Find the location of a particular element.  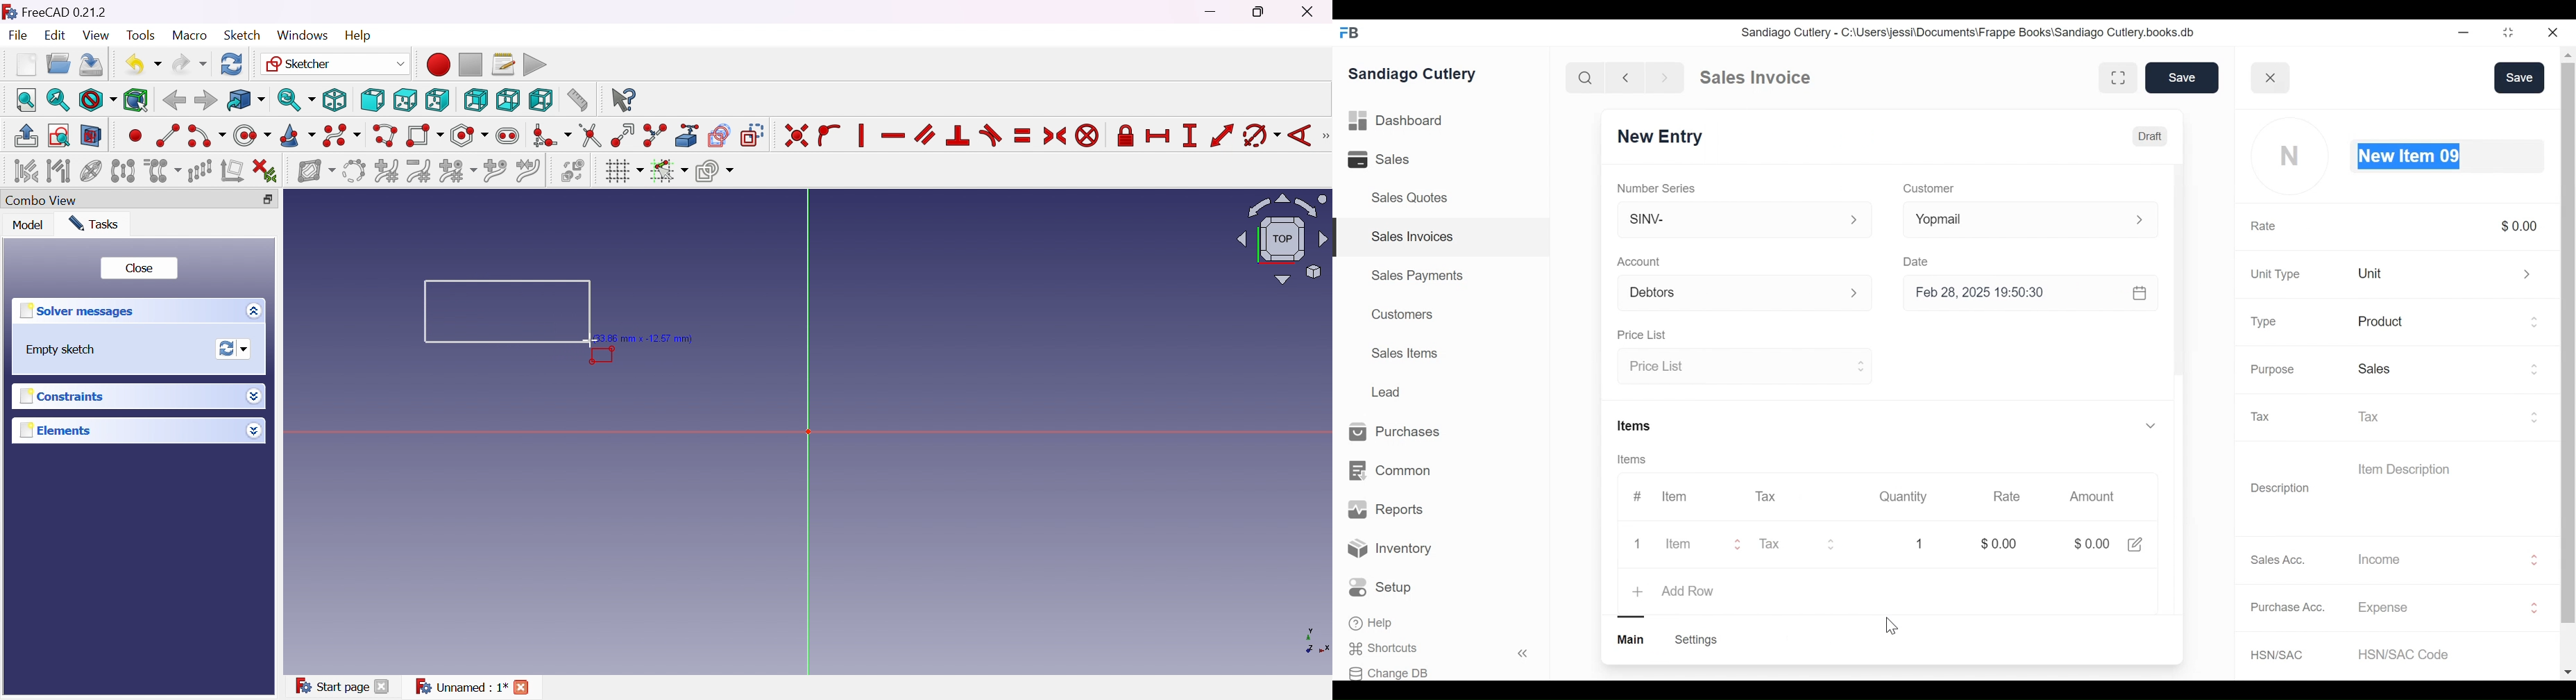

Extend edge is located at coordinates (624, 137).